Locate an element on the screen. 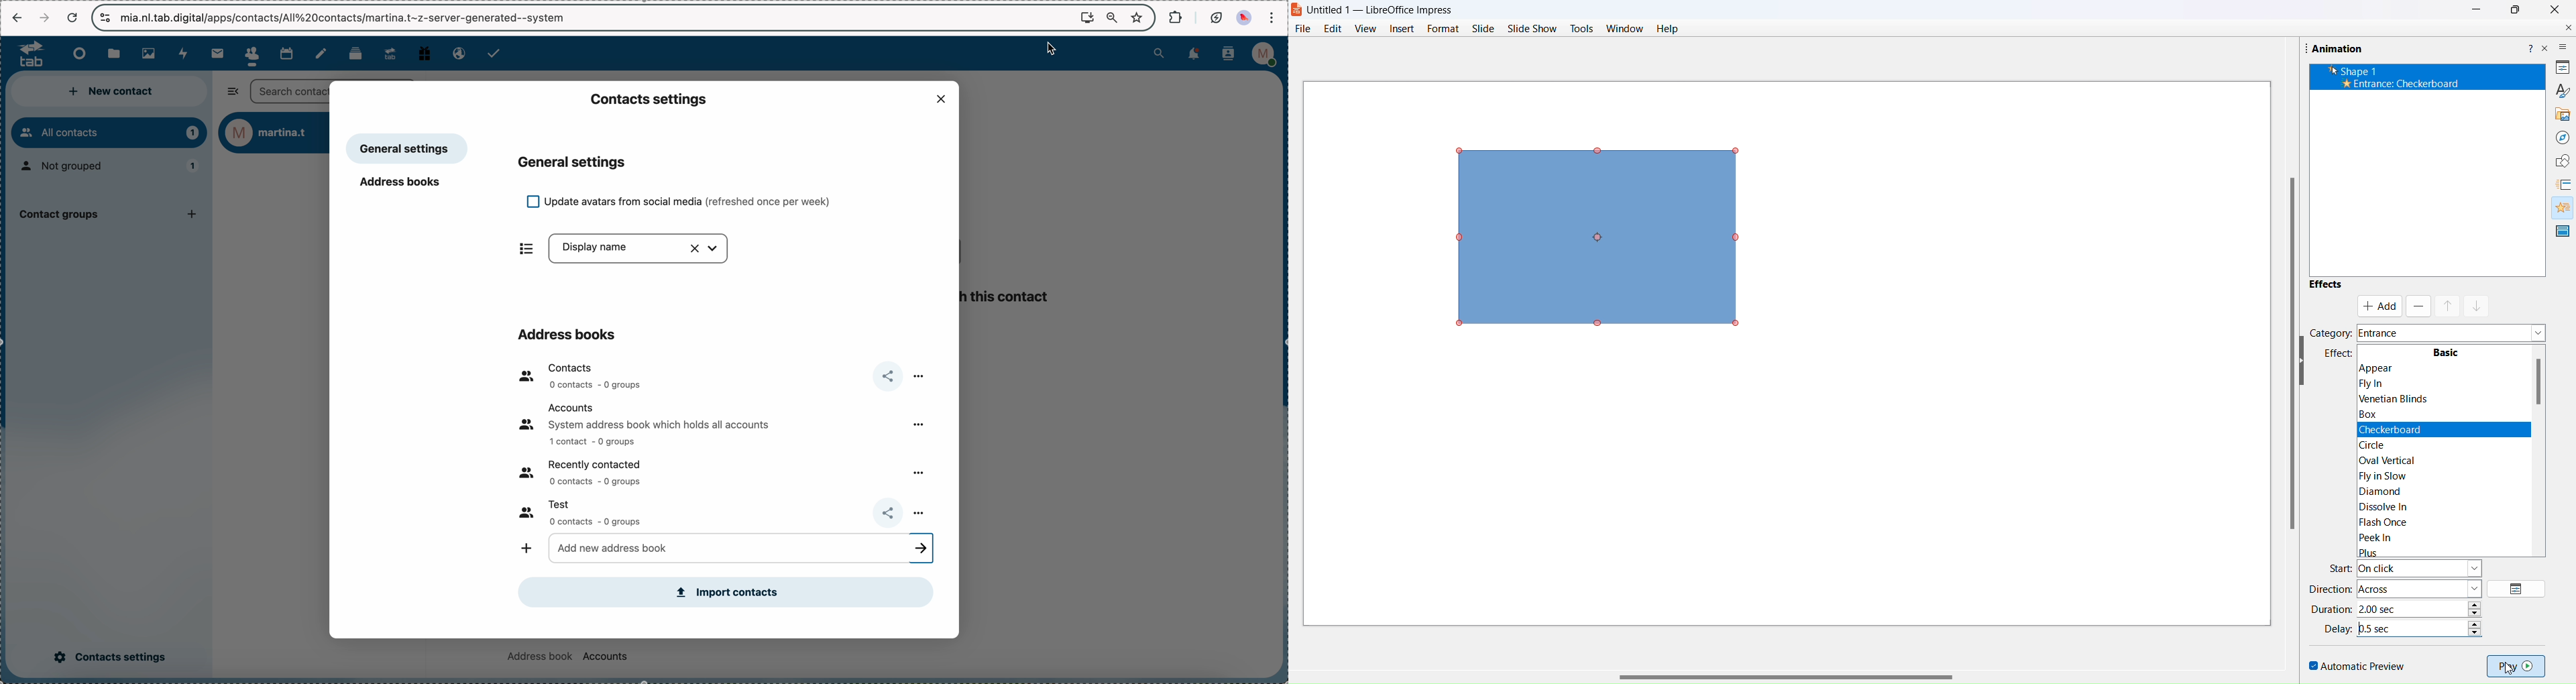 The height and width of the screenshot is (700, 2576). dashboard is located at coordinates (75, 53).